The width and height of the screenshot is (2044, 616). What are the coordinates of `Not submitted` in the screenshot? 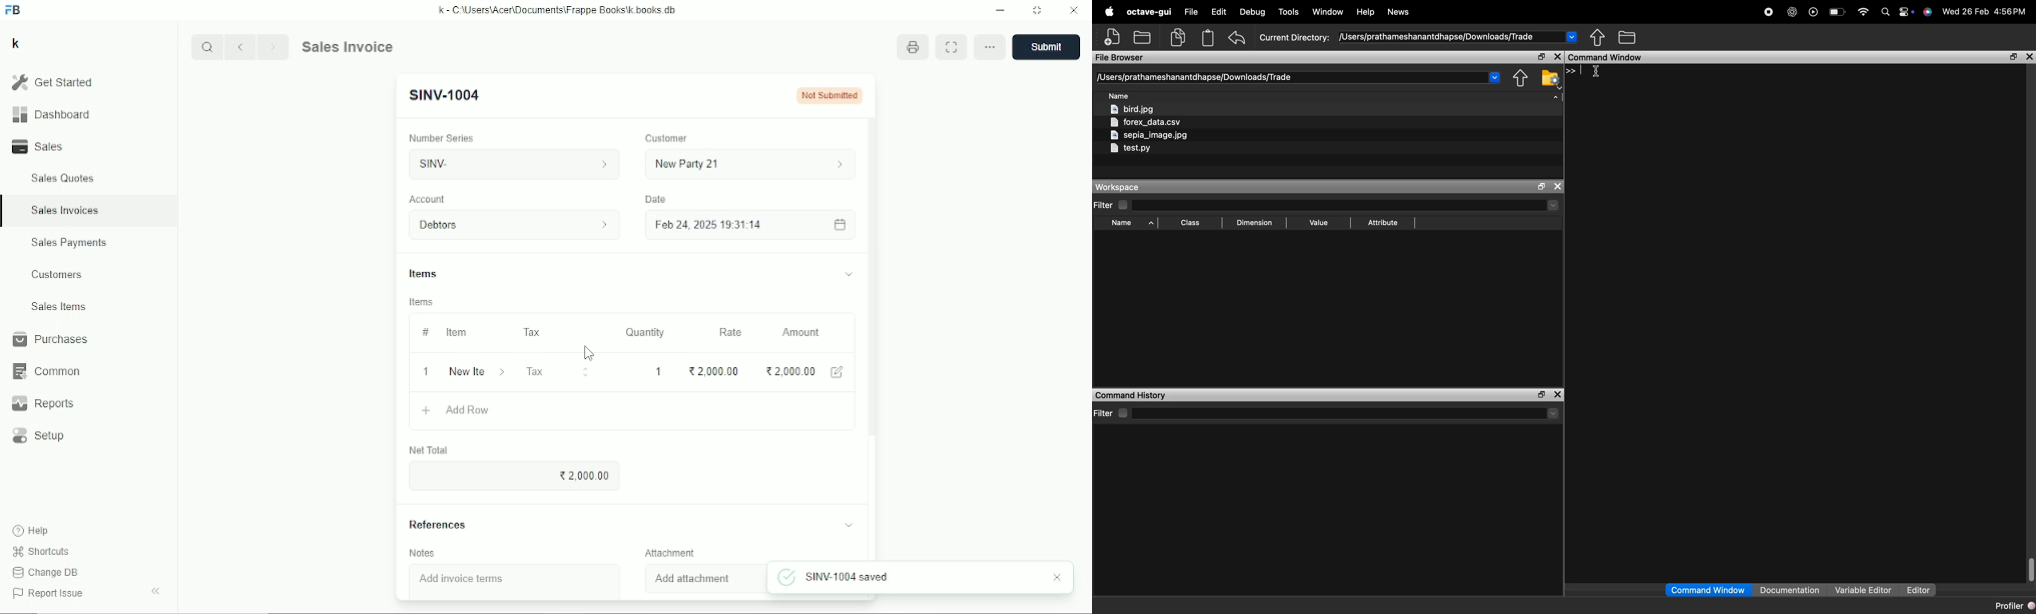 It's located at (830, 95).